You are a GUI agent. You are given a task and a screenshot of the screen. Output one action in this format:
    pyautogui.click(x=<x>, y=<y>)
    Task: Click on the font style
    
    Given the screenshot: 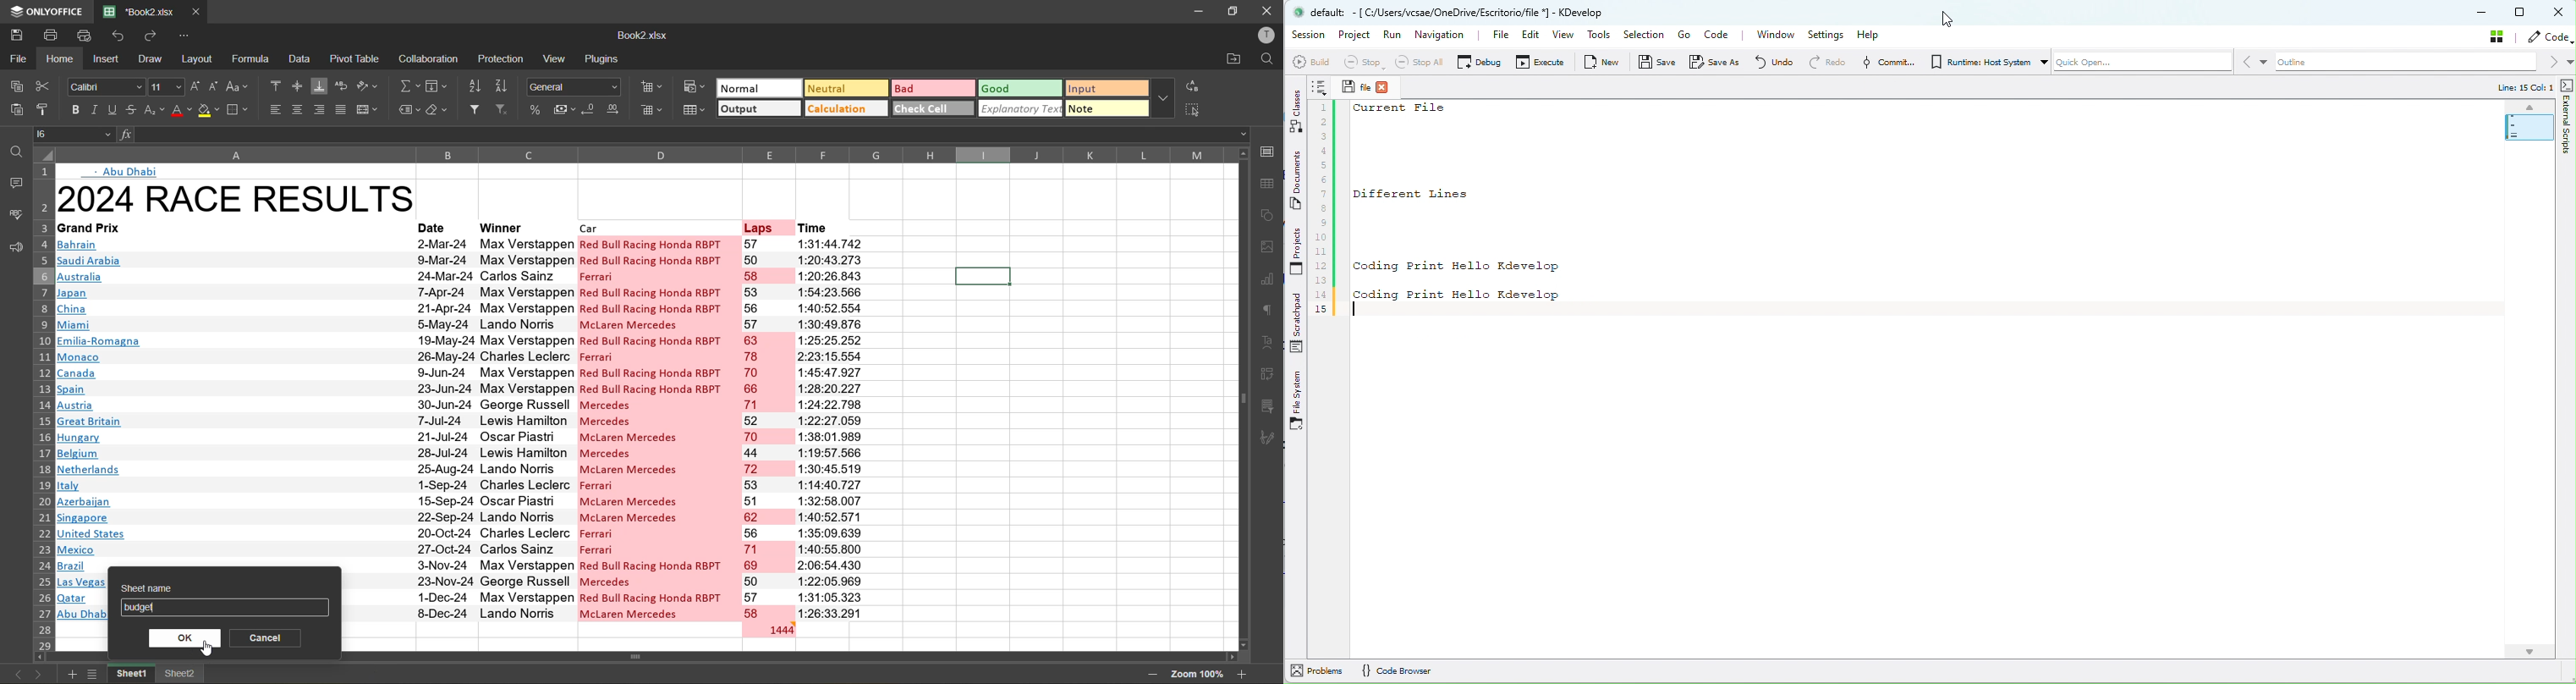 What is the action you would take?
    pyautogui.click(x=104, y=85)
    